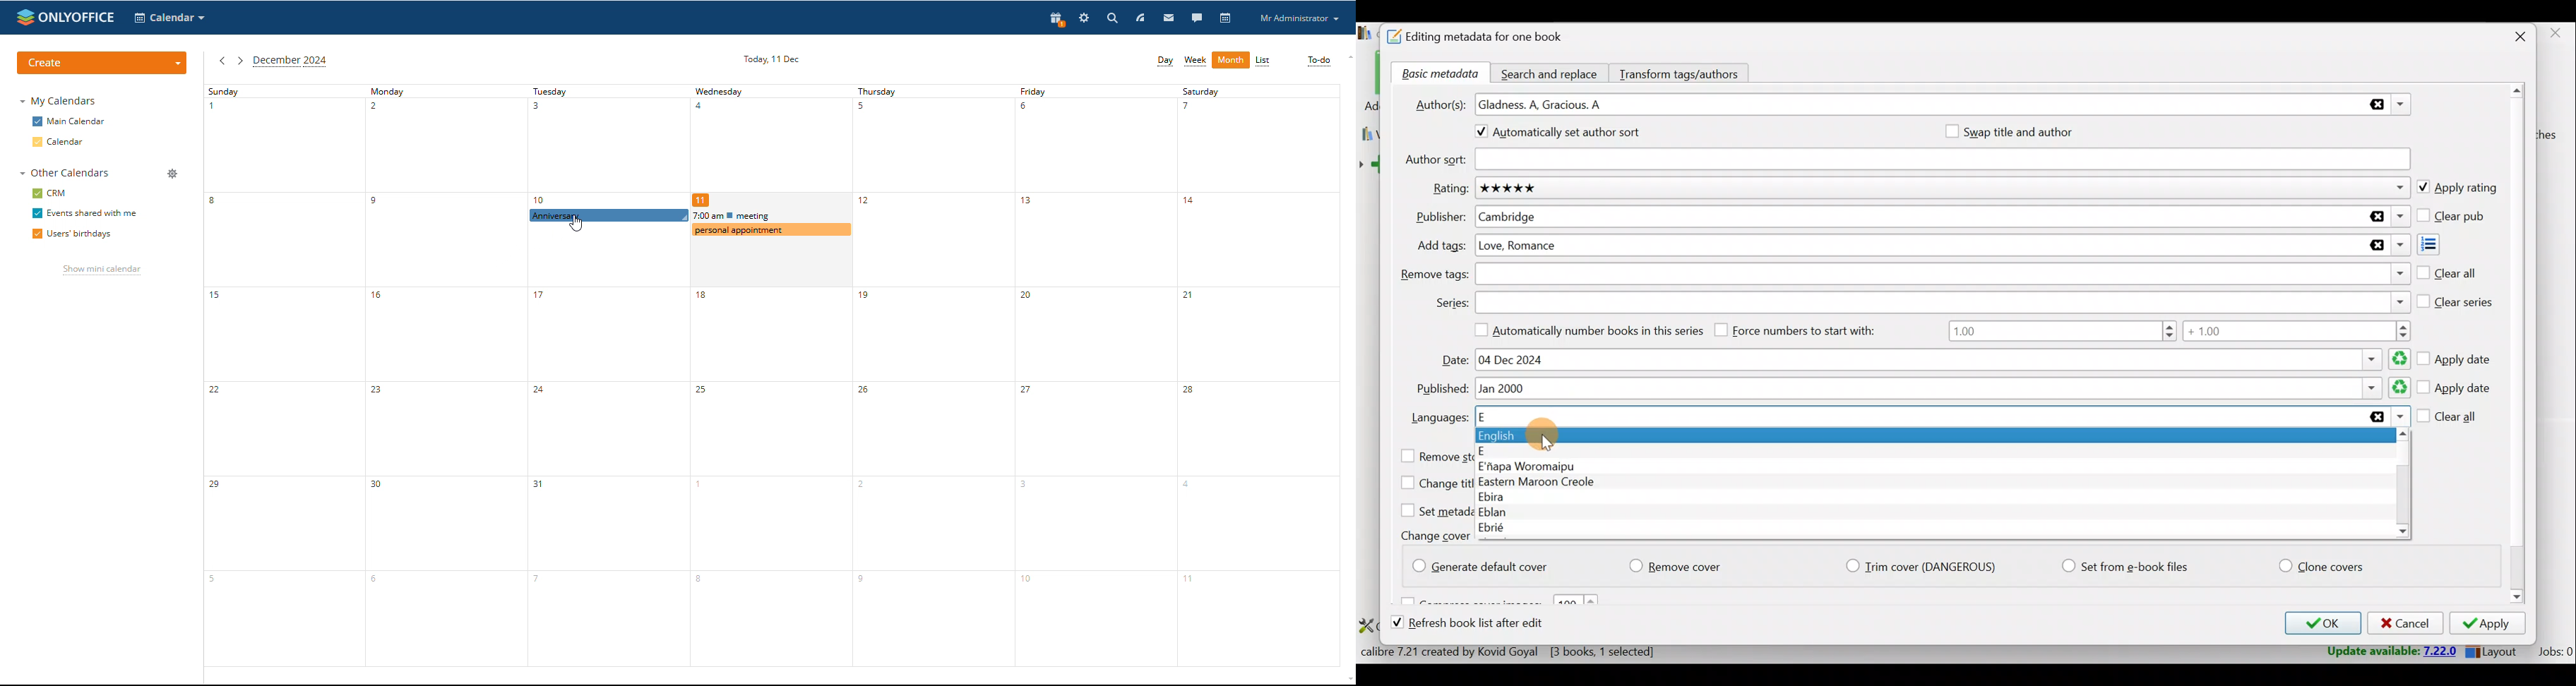  Describe the element at coordinates (1491, 37) in the screenshot. I see `Editing metadata for one book` at that location.